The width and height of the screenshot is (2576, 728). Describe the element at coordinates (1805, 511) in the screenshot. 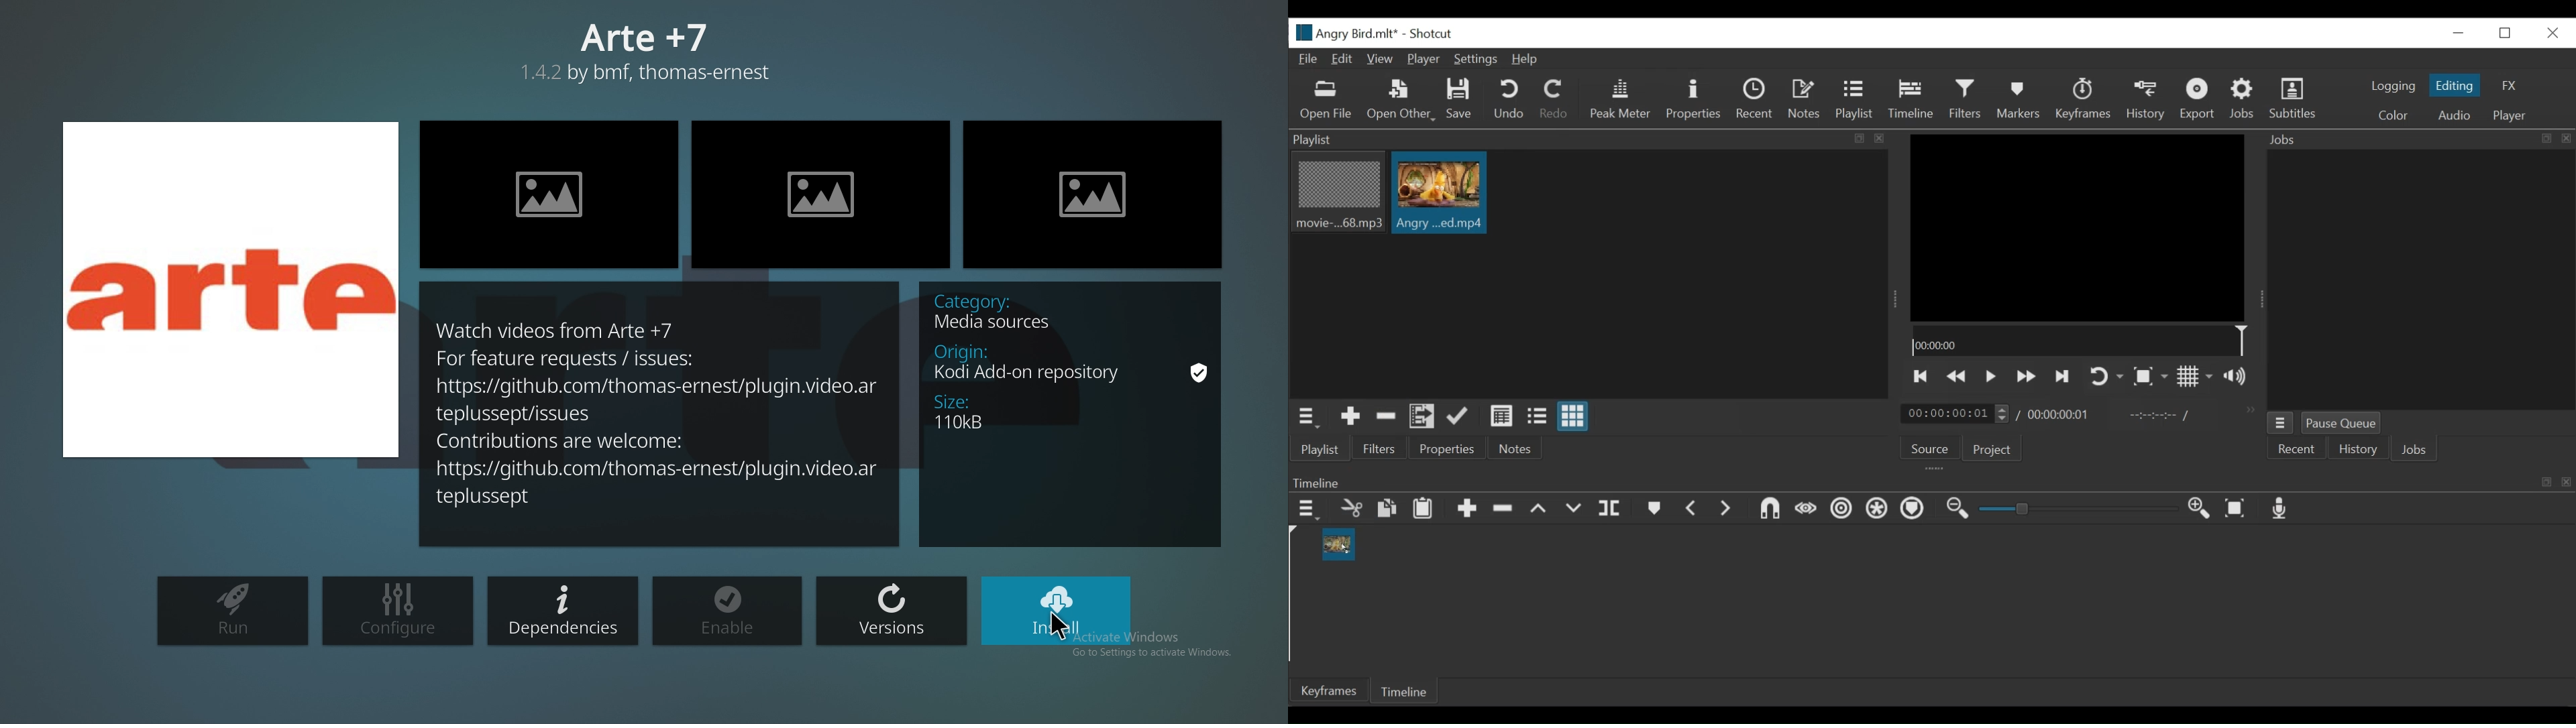

I see `Scrub while dragging` at that location.